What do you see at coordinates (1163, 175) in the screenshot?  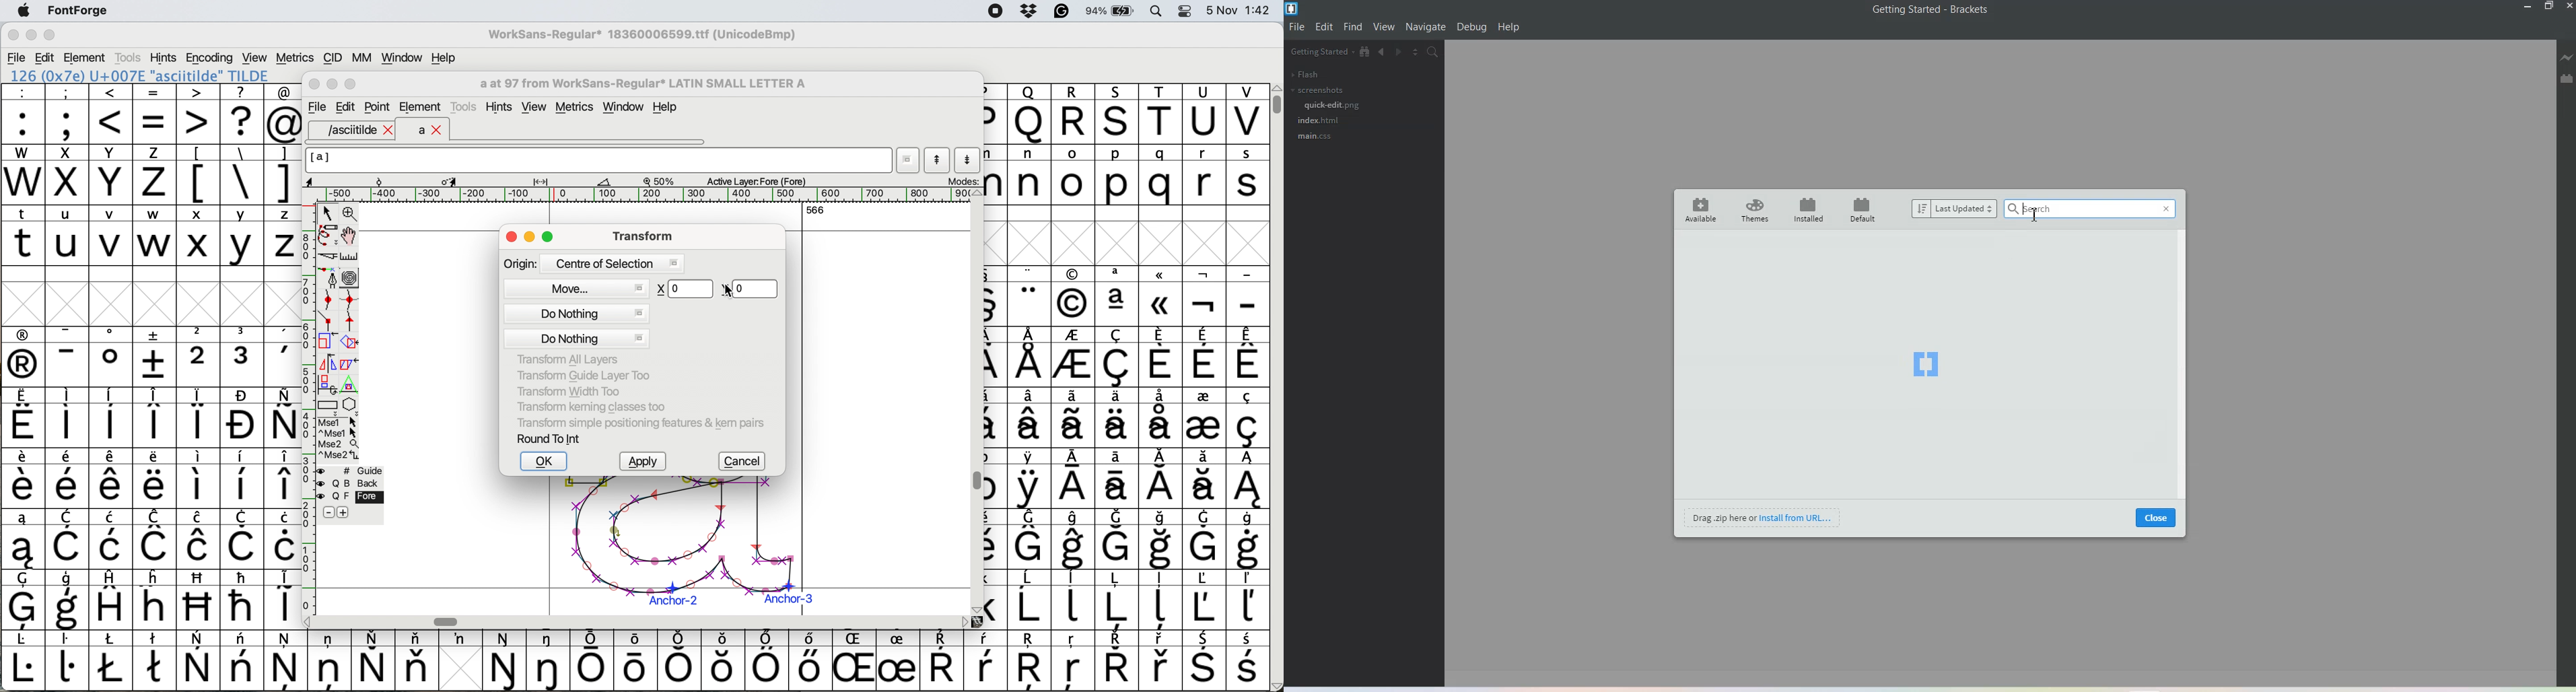 I see `q` at bounding box center [1163, 175].